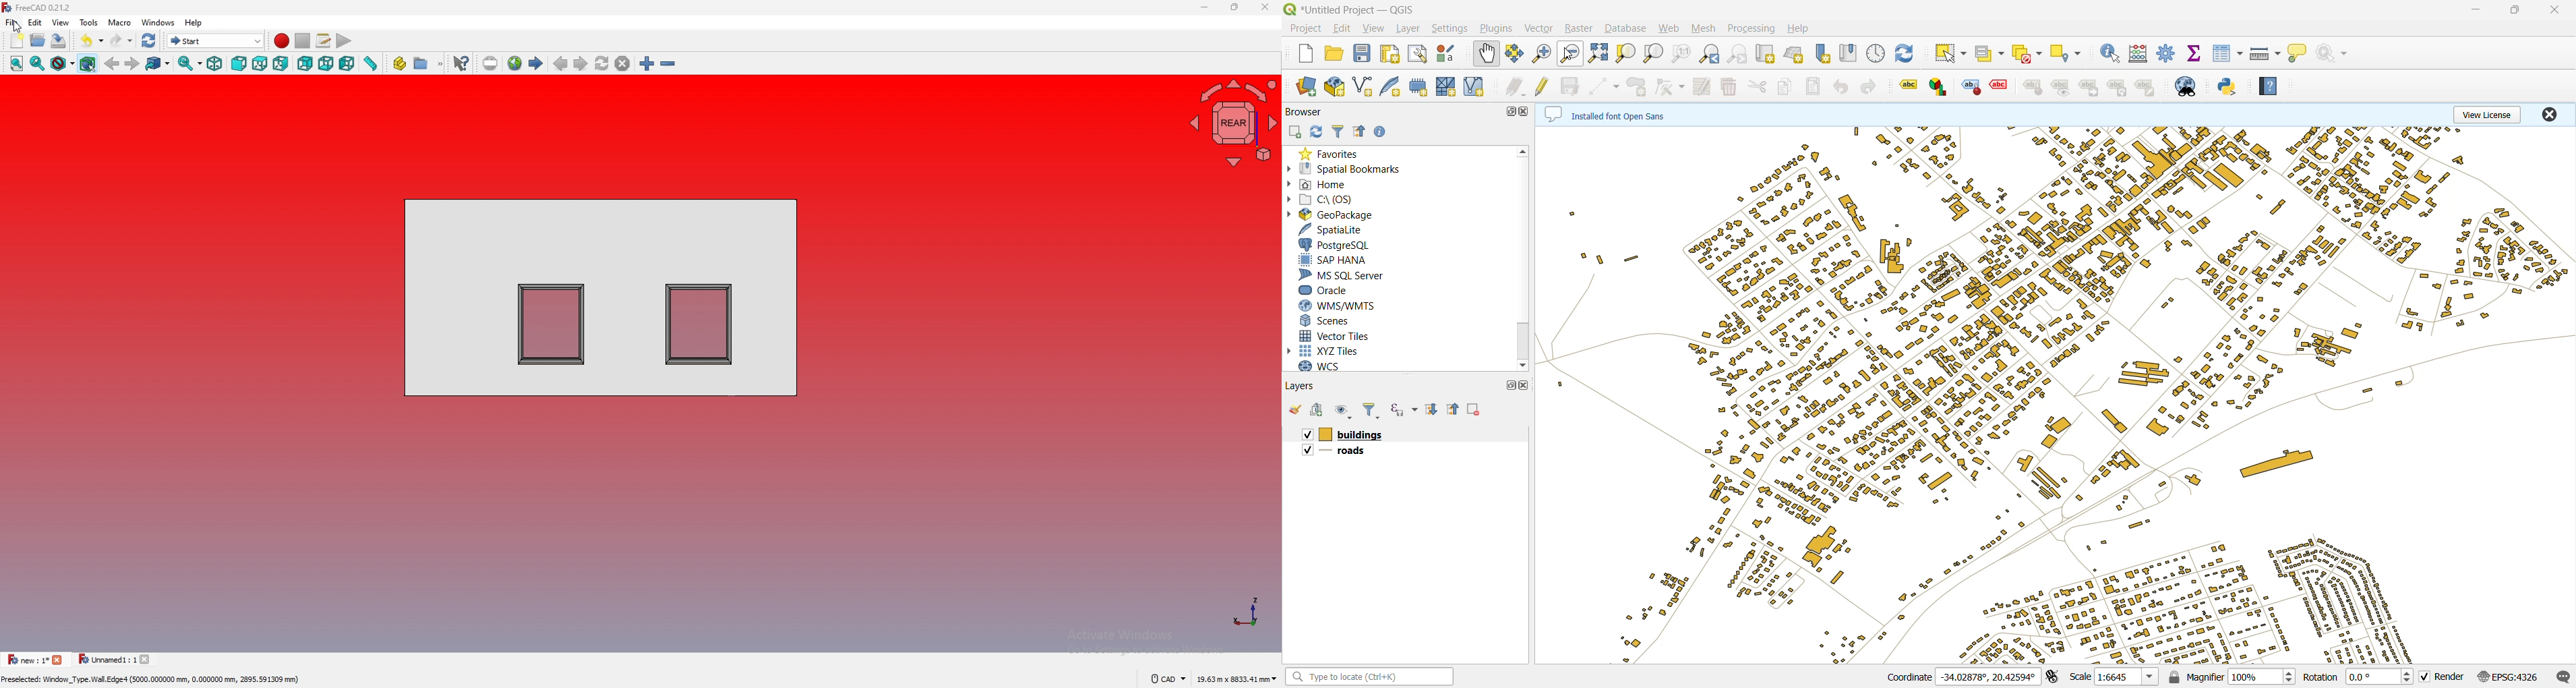  I want to click on switch between workbenches, so click(215, 40).